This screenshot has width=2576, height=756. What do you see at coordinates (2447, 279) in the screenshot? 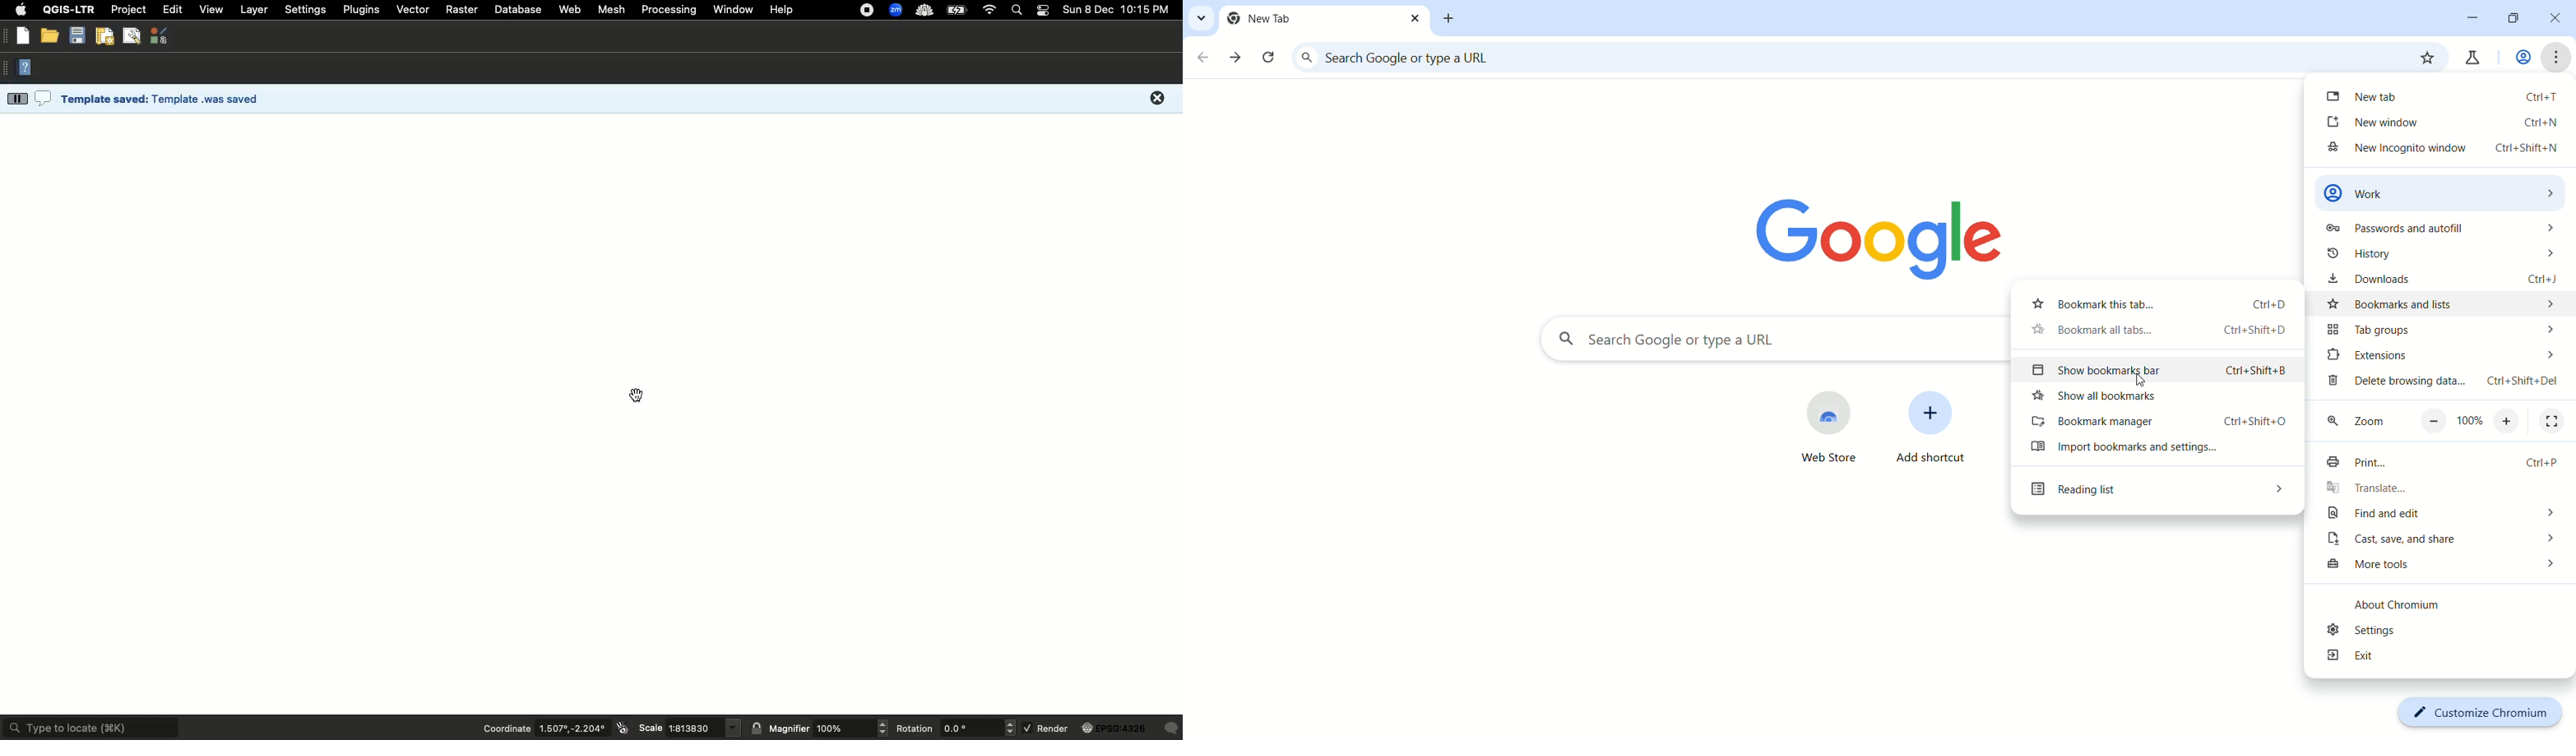
I see `downloads` at bounding box center [2447, 279].